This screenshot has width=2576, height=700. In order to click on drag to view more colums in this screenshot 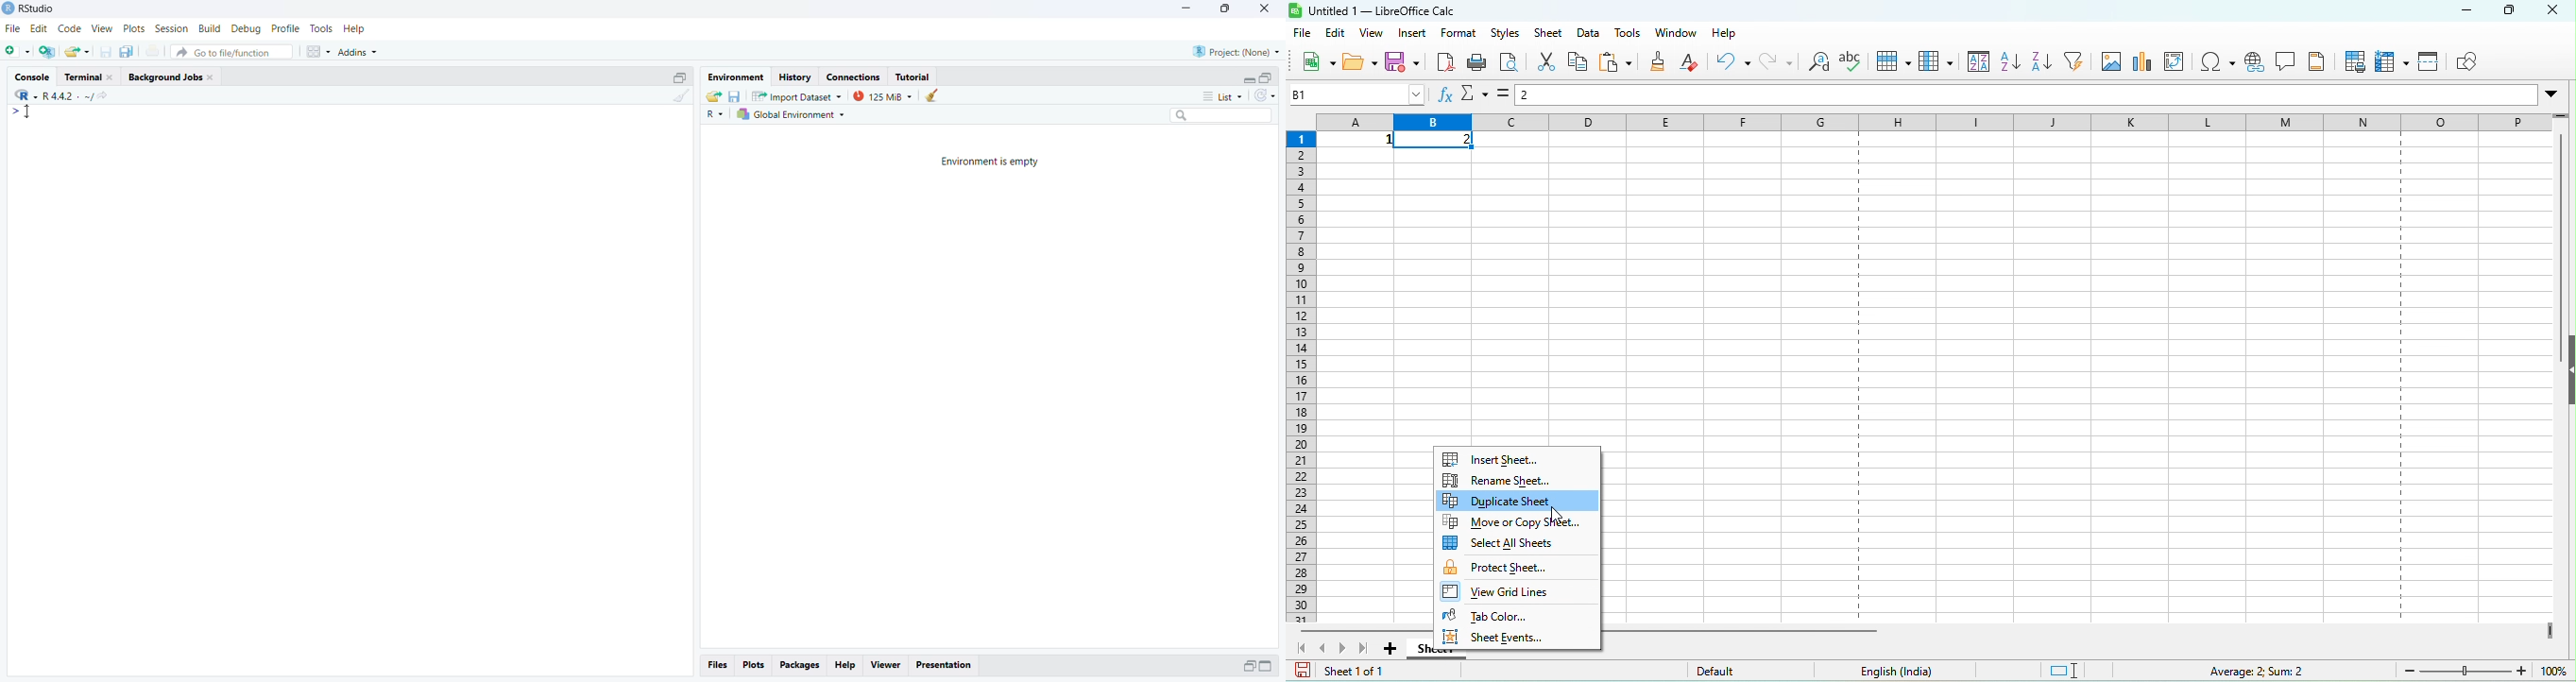, I will do `click(2547, 633)`.